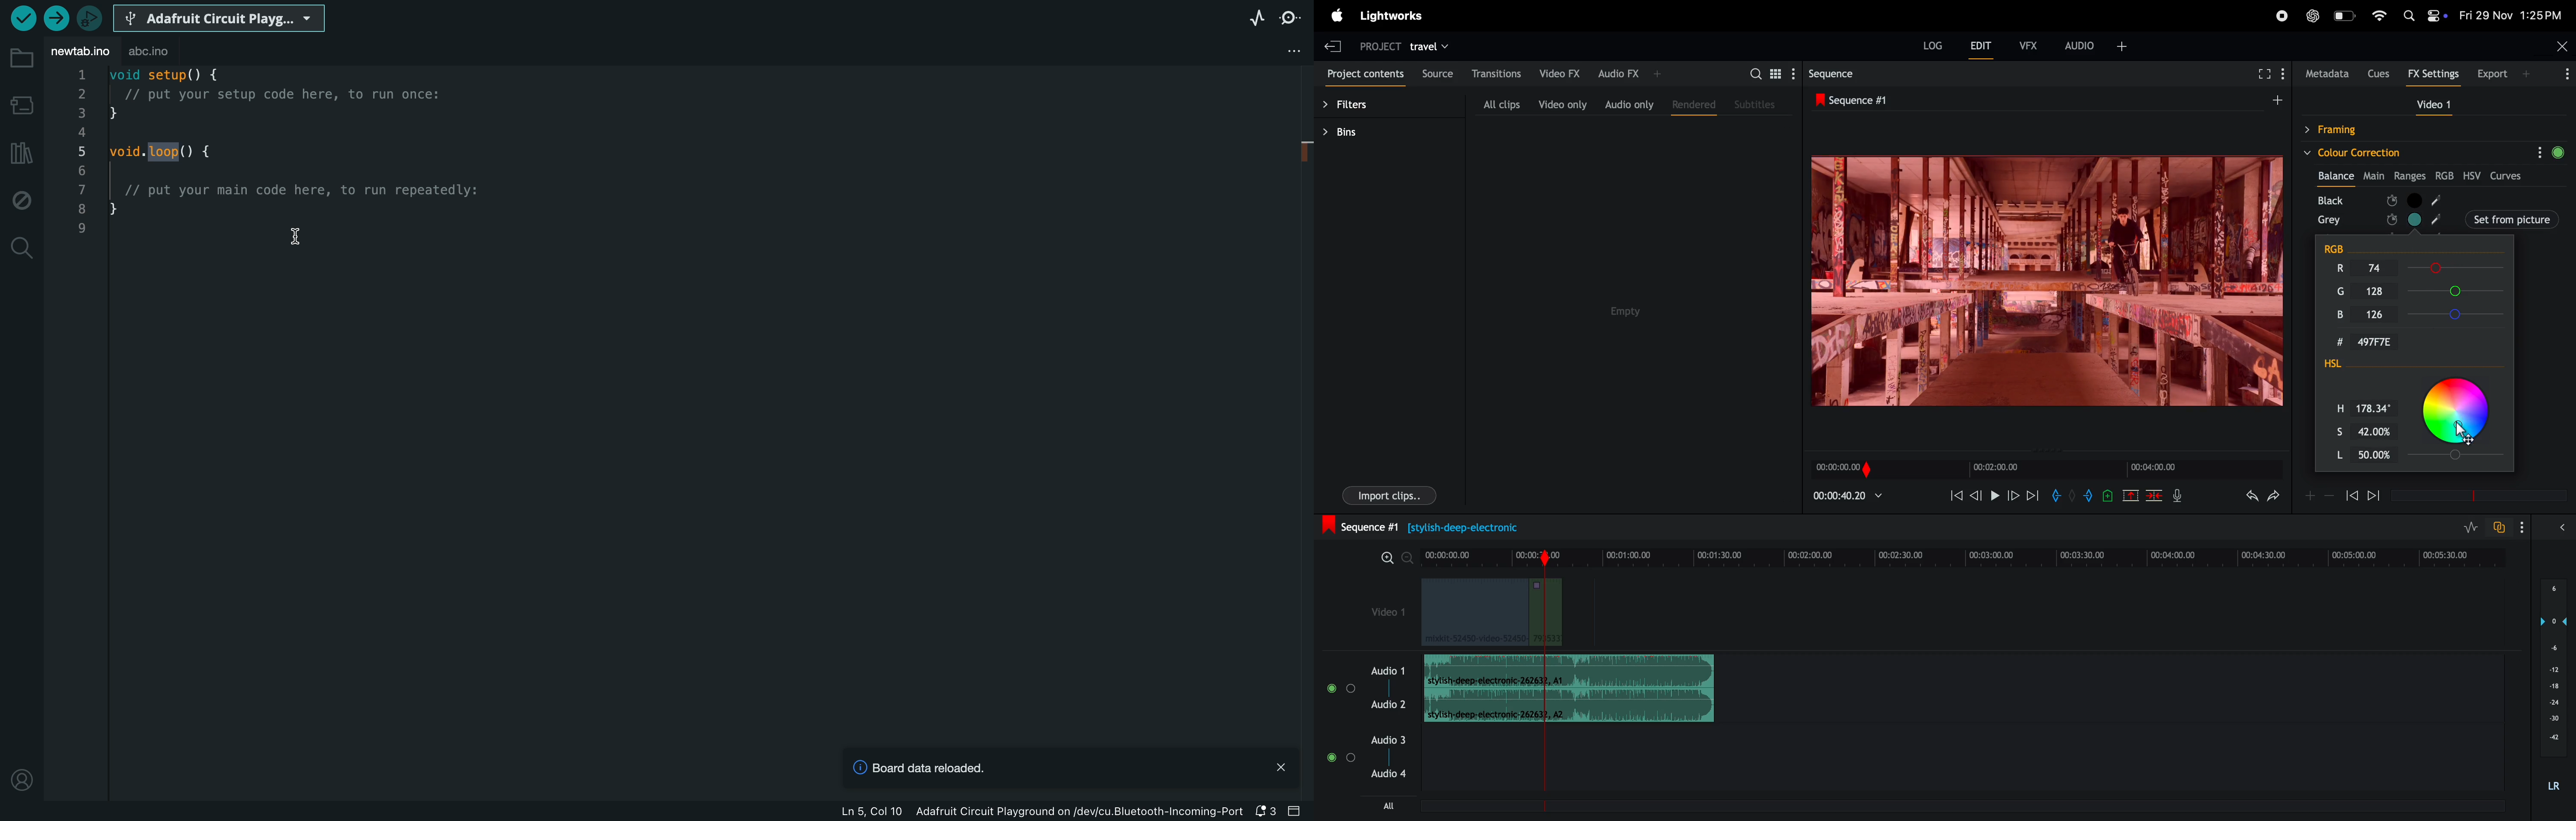  I want to click on R slider, so click(2458, 268).